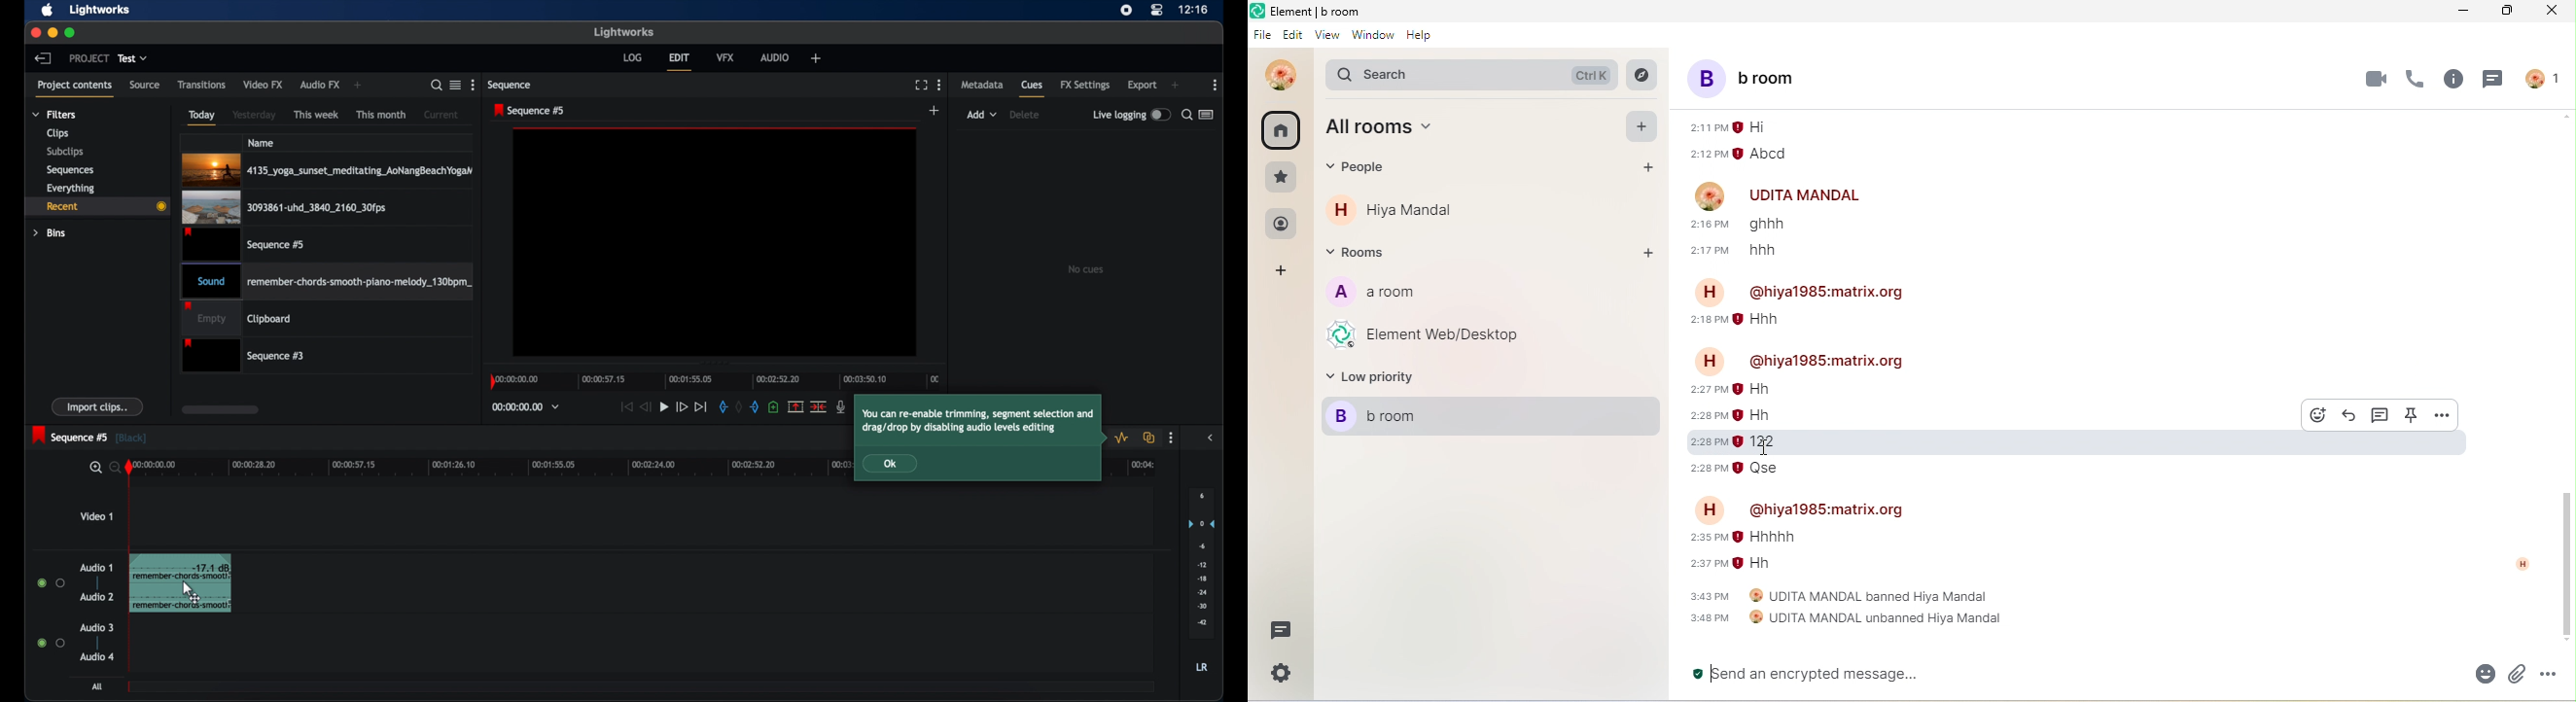 This screenshot has height=728, width=2576. I want to click on help, so click(1426, 41).